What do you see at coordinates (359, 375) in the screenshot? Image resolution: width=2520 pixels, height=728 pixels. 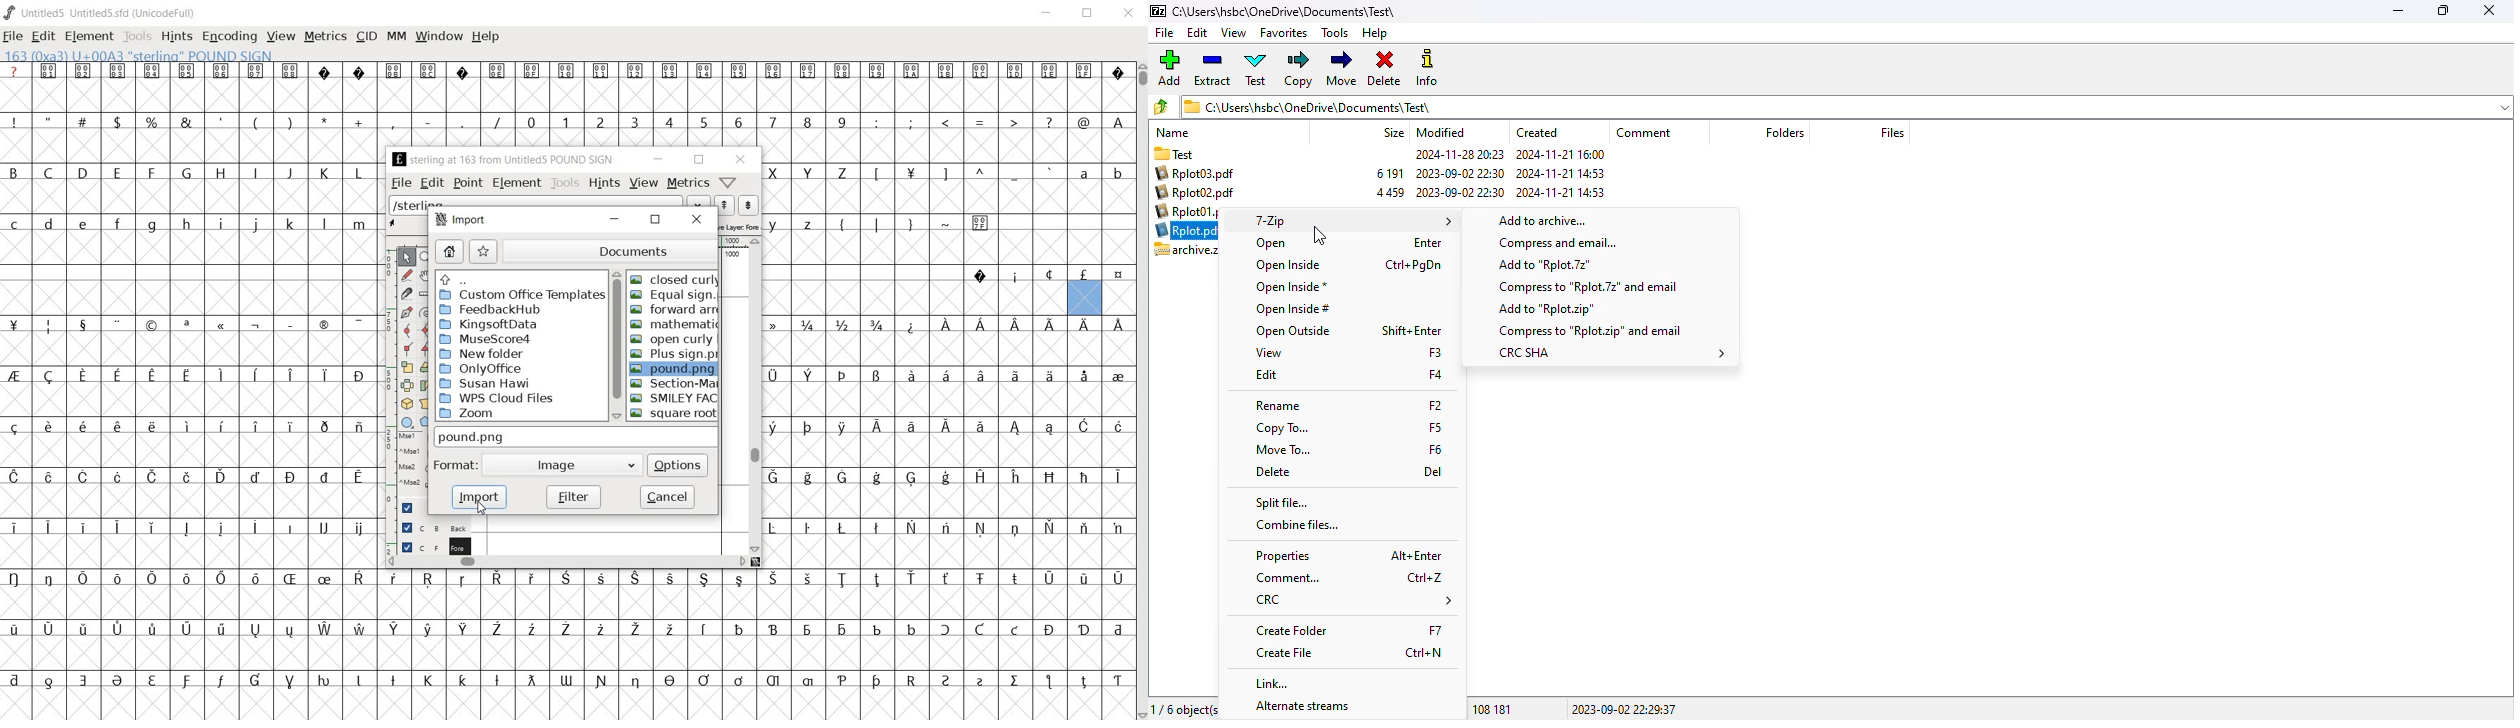 I see `Symbol` at bounding box center [359, 375].